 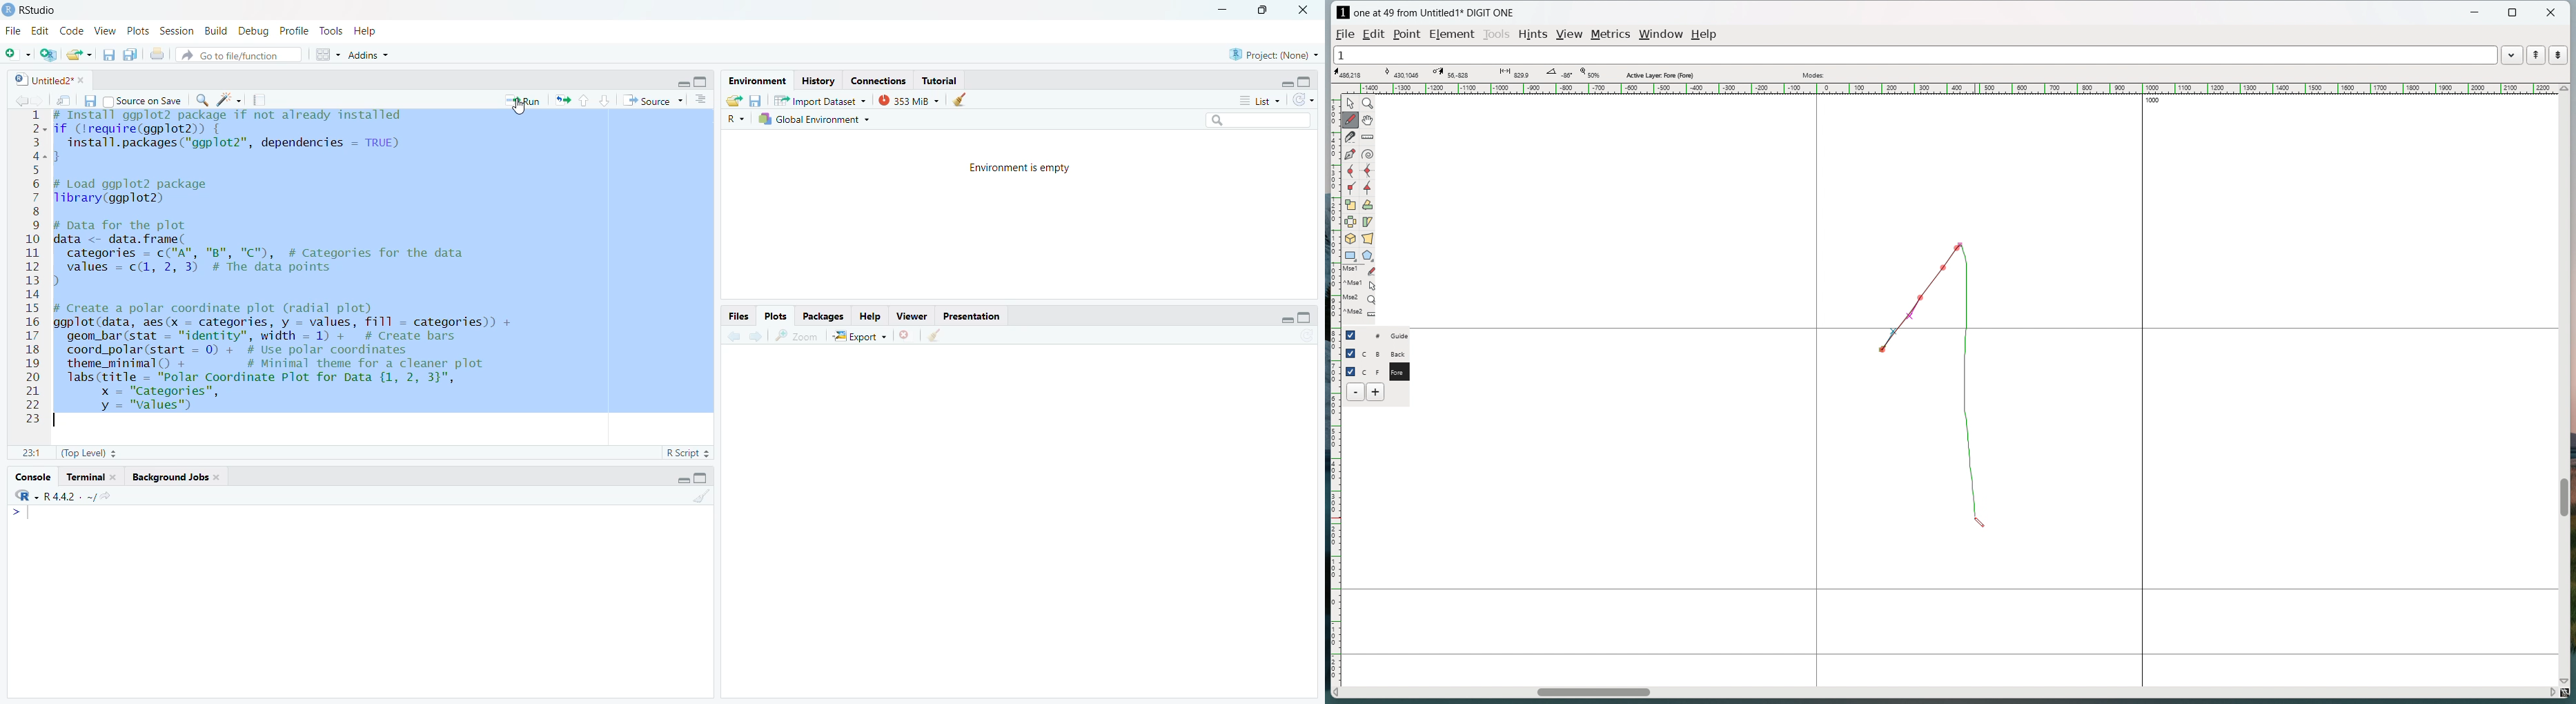 What do you see at coordinates (1023, 170) in the screenshot?
I see `Environment is empty` at bounding box center [1023, 170].